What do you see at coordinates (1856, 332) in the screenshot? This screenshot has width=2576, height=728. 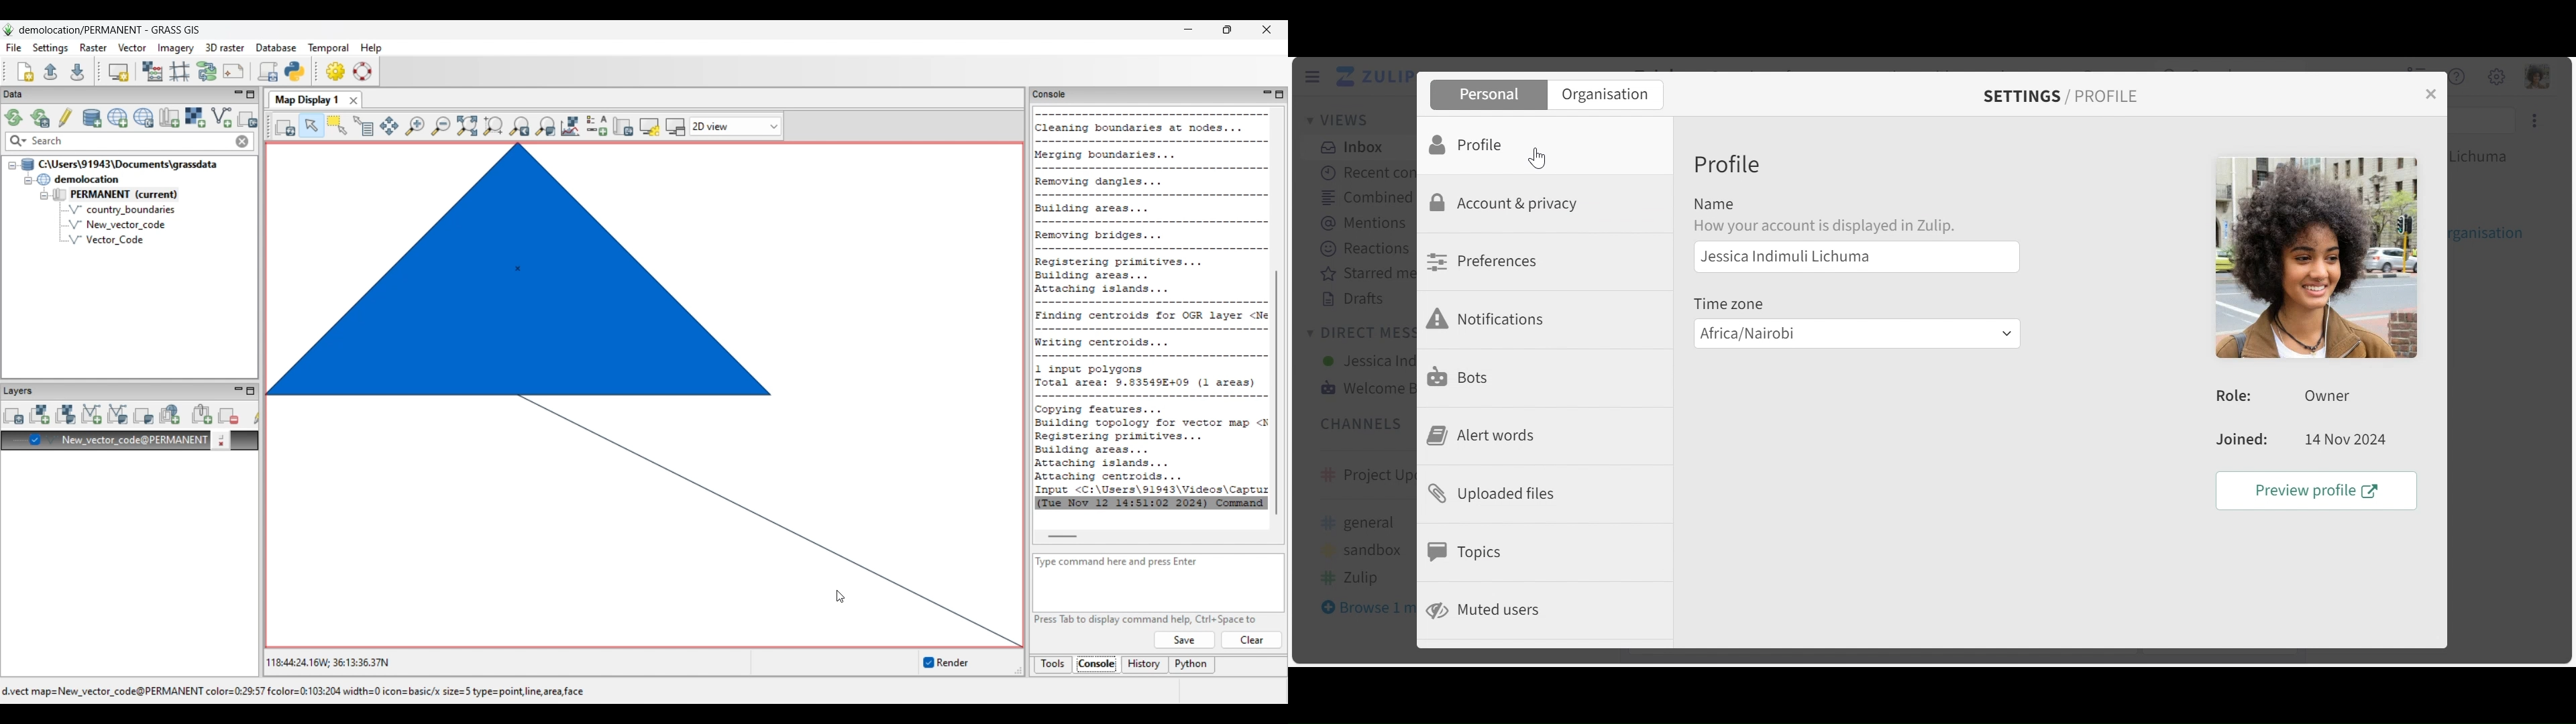 I see `Time Zone Dropdown menu` at bounding box center [1856, 332].